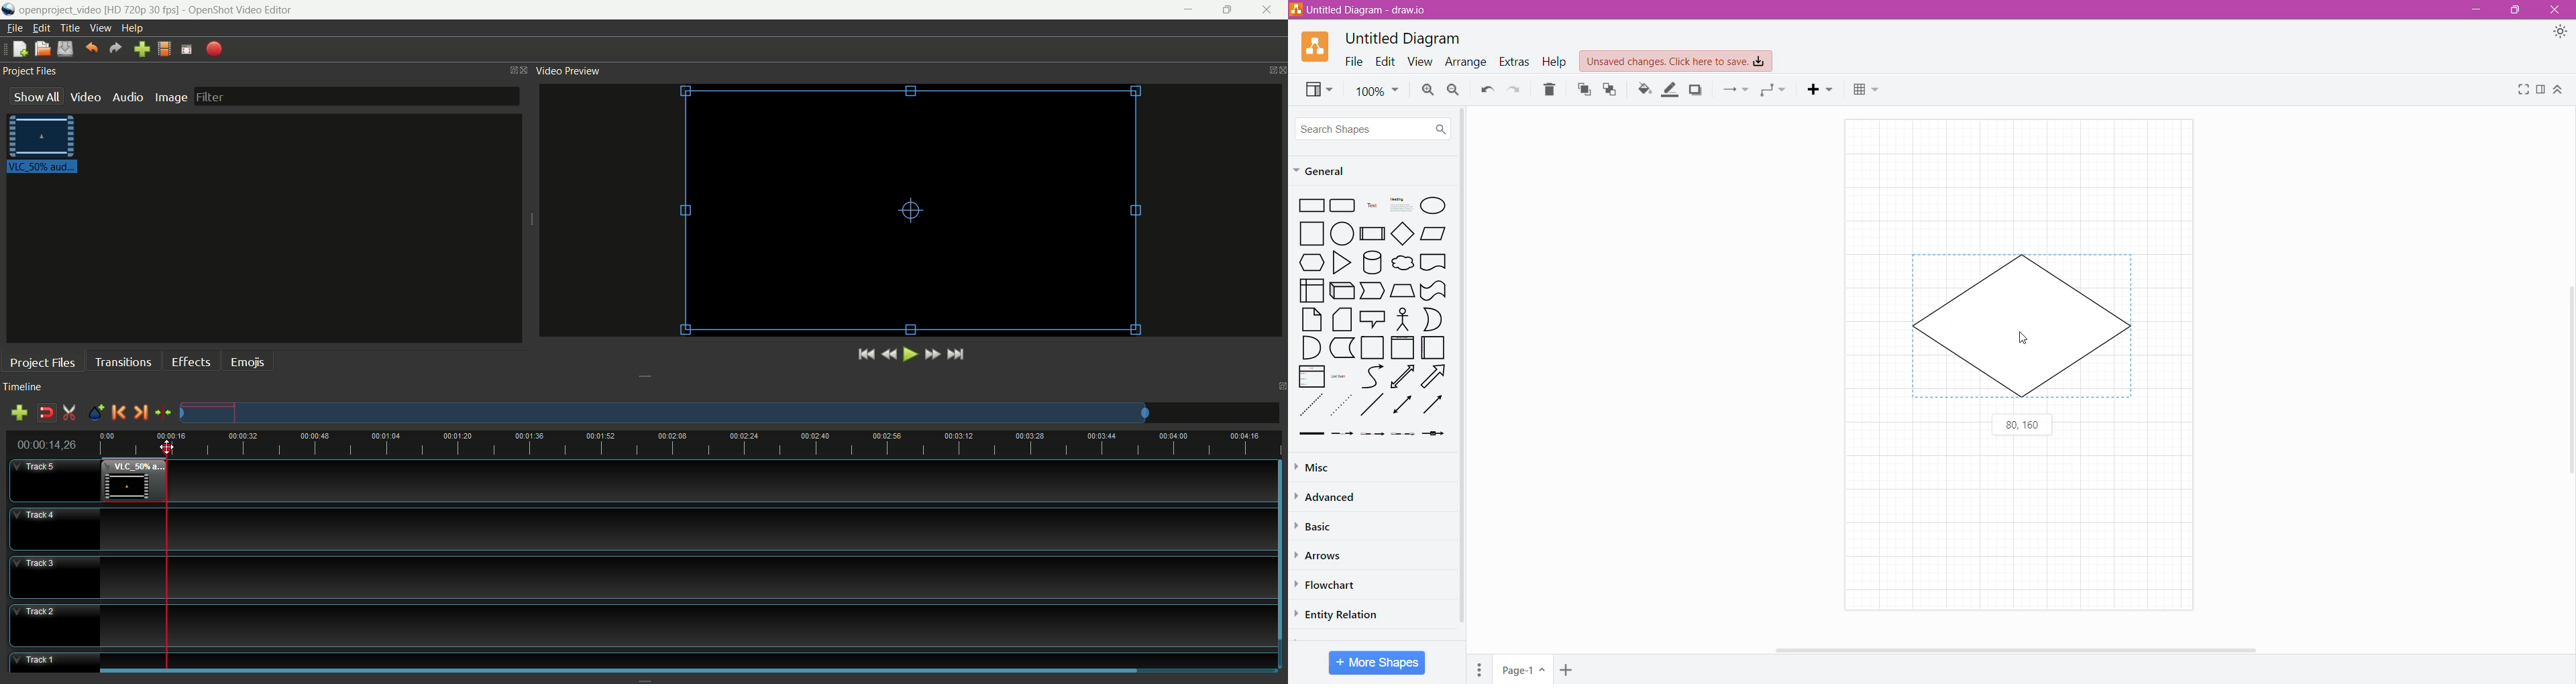  Describe the element at coordinates (2542, 90) in the screenshot. I see `Format` at that location.